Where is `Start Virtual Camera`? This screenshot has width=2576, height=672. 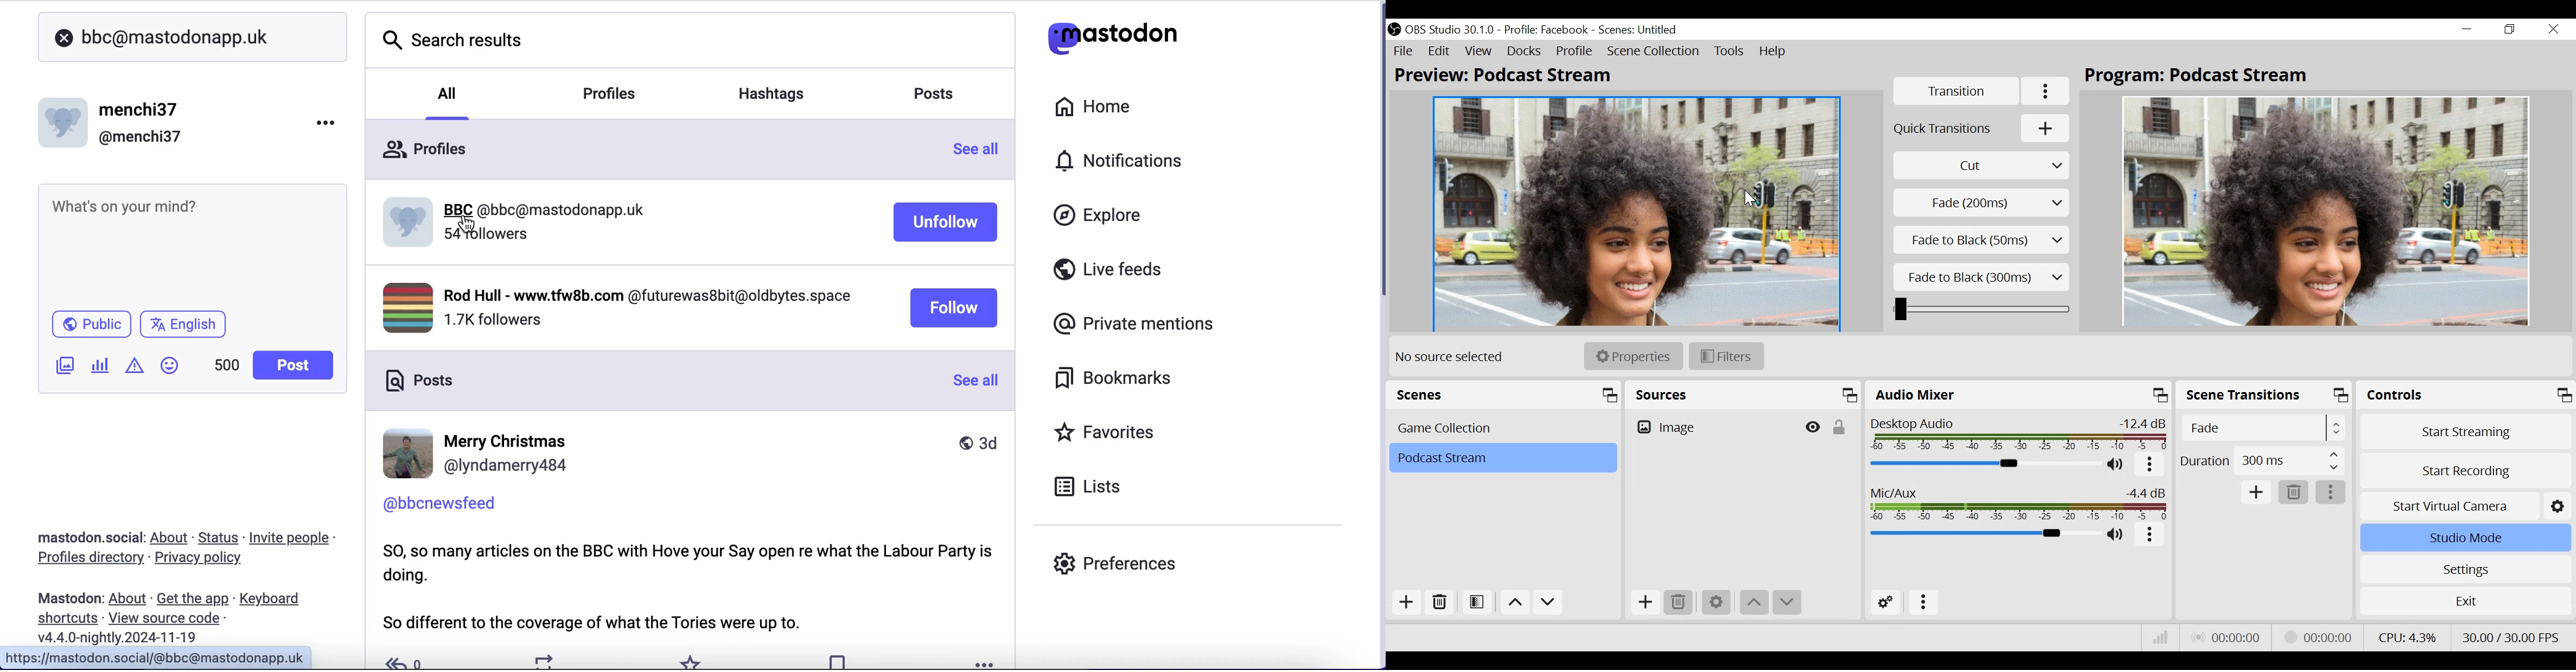 Start Virtual Camera is located at coordinates (2463, 506).